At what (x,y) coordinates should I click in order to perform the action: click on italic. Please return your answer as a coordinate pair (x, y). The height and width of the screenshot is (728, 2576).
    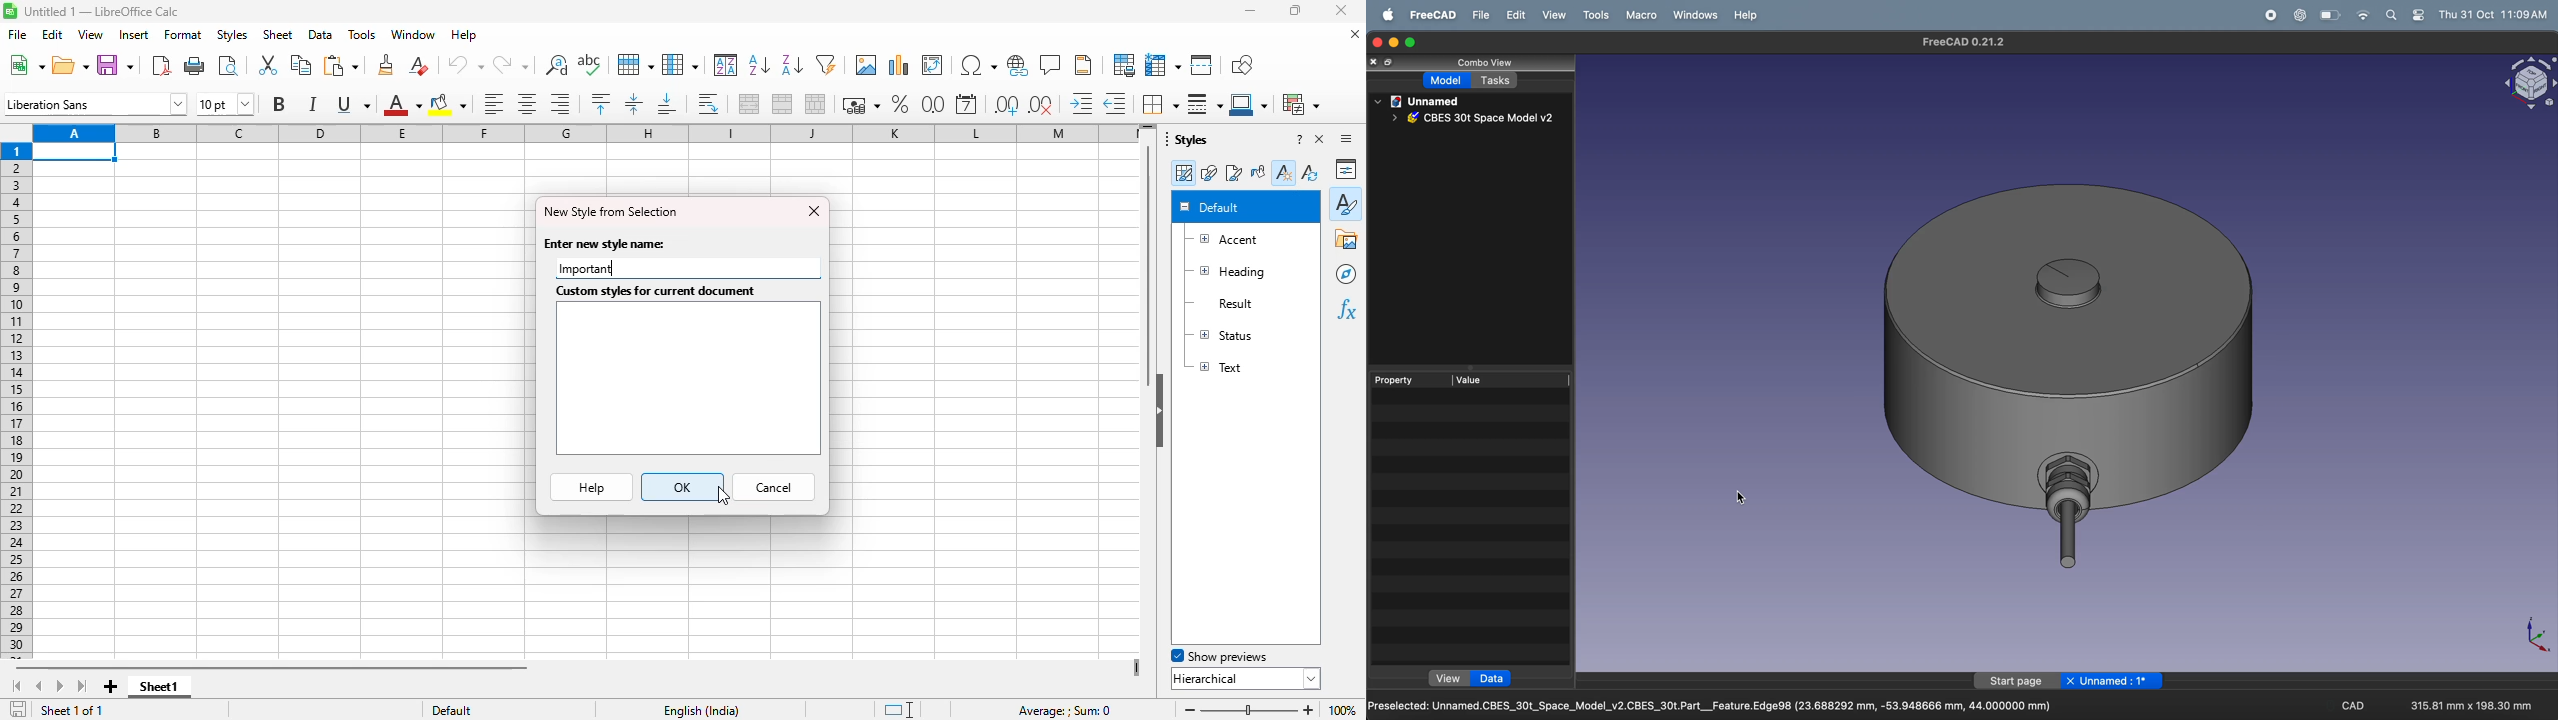
    Looking at the image, I should click on (311, 104).